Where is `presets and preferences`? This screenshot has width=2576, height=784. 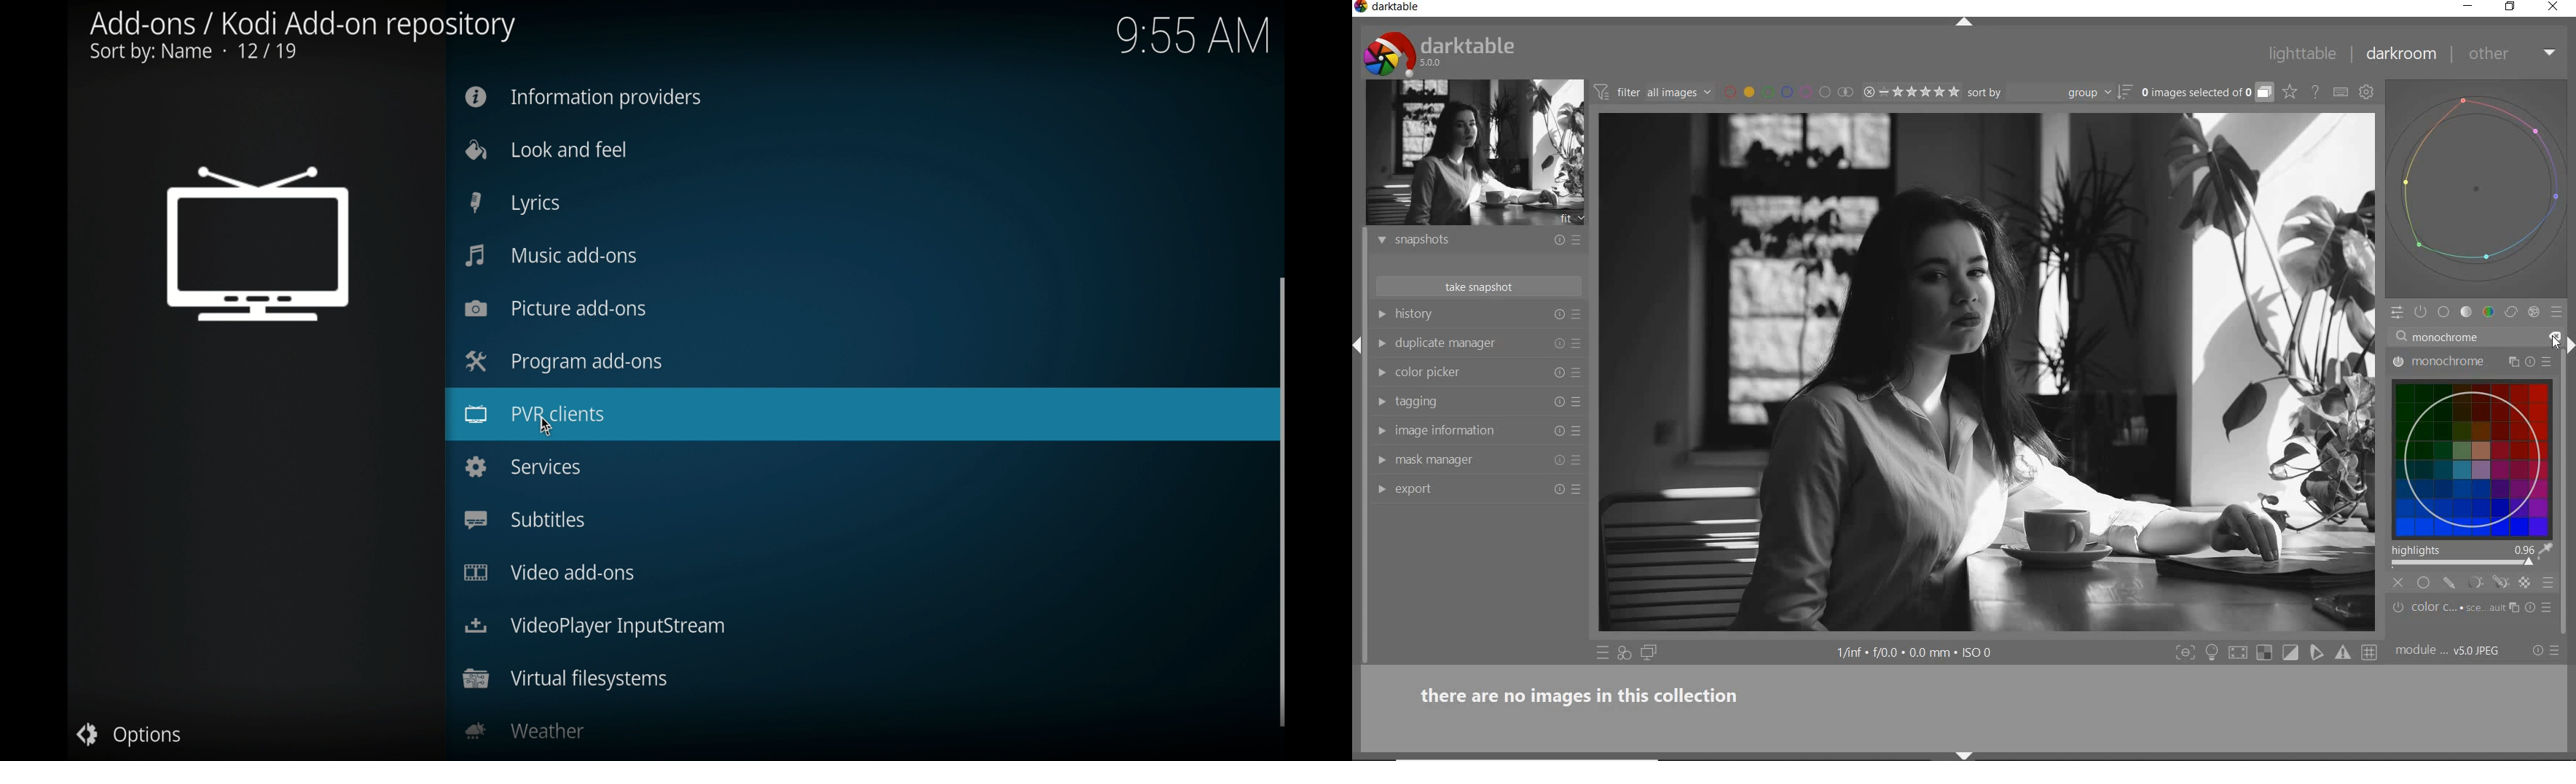
presets and preferences is located at coordinates (1576, 240).